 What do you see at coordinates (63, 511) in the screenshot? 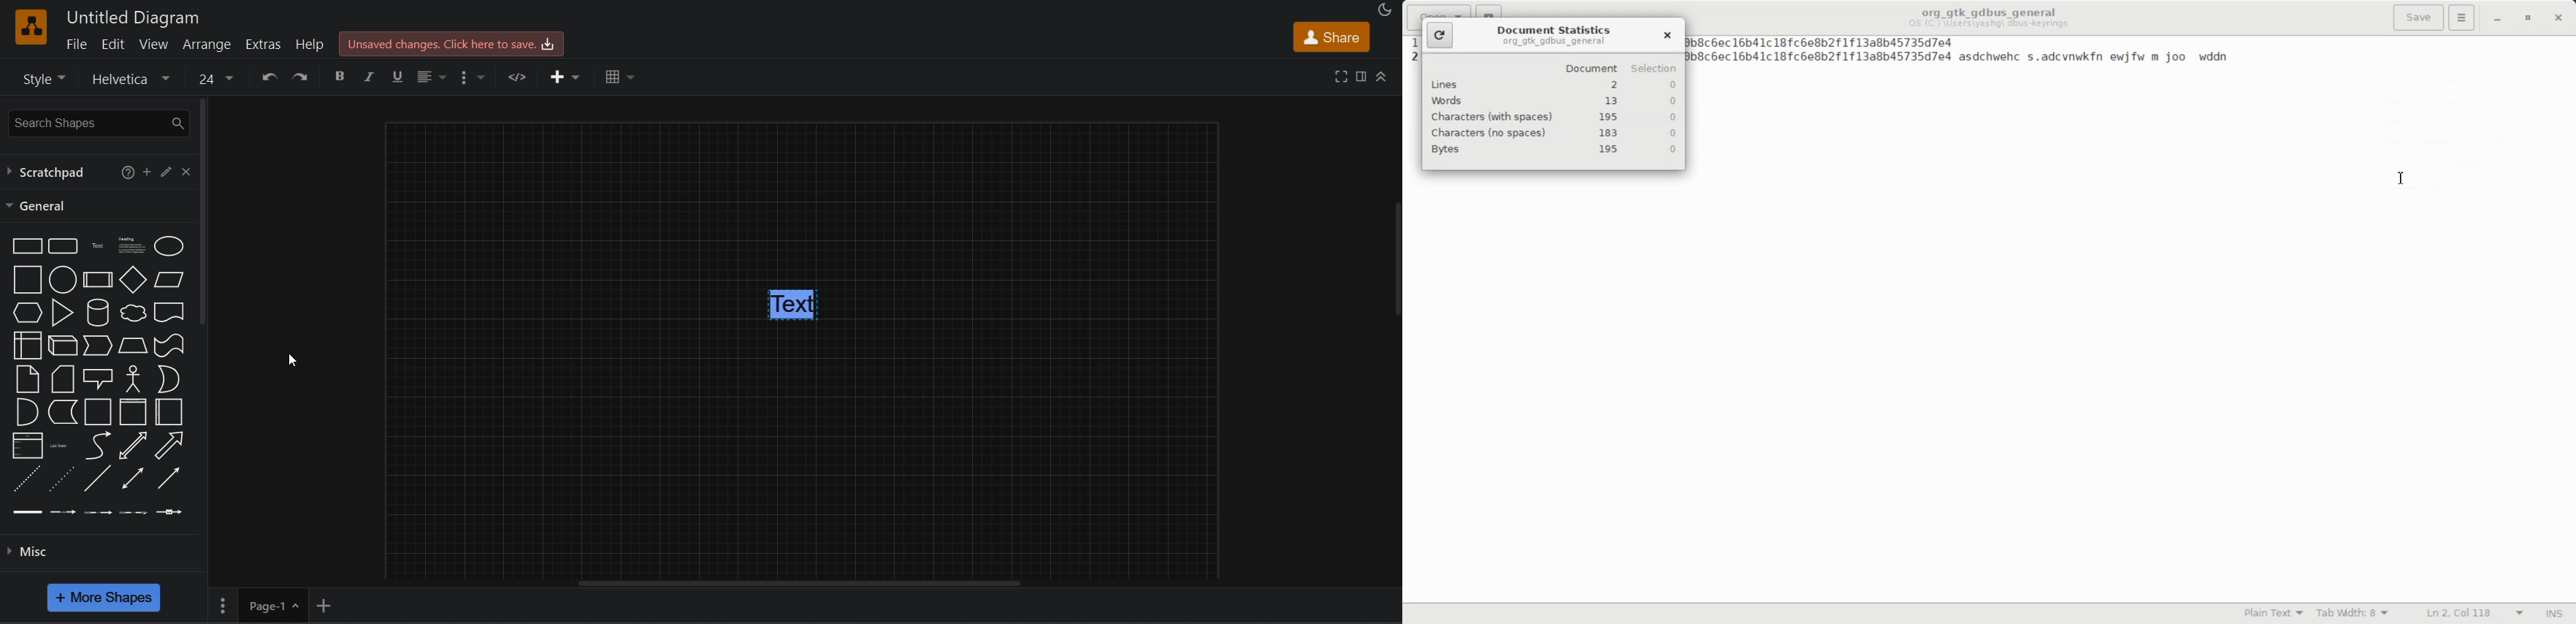
I see `Connector with labels` at bounding box center [63, 511].